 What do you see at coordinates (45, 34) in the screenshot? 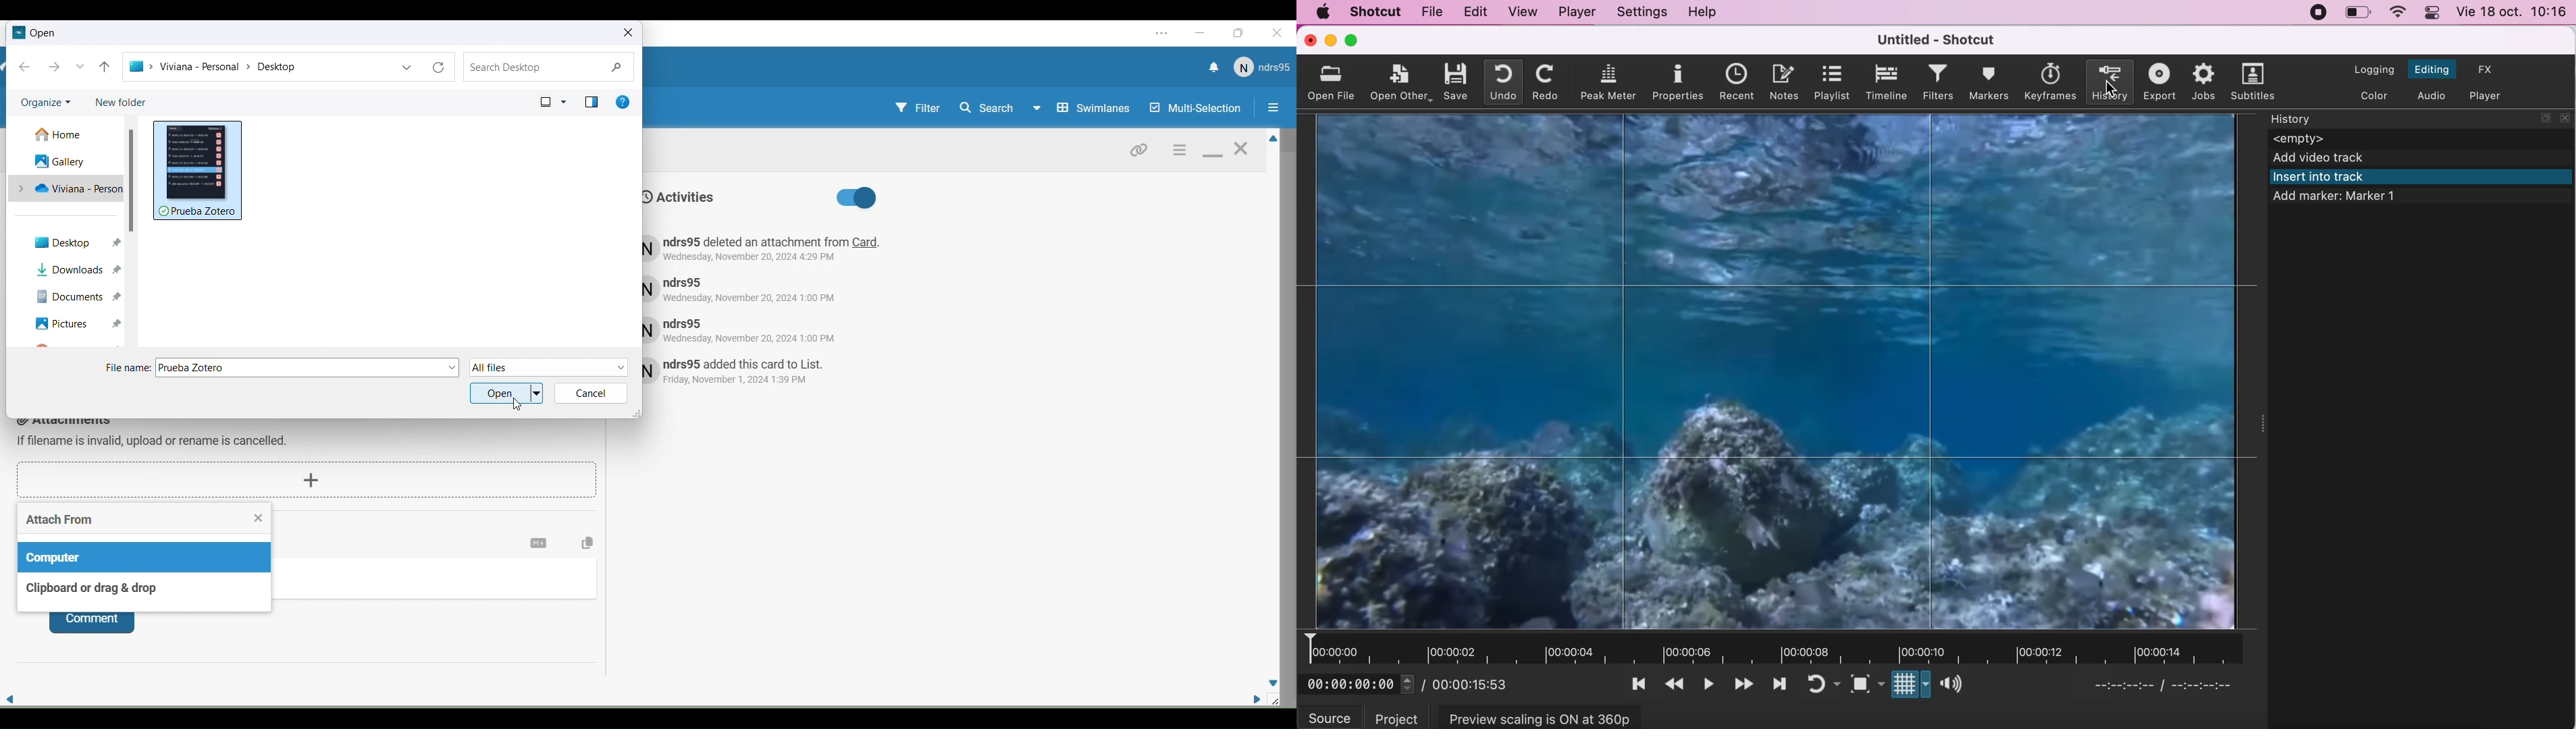
I see `Open` at bounding box center [45, 34].